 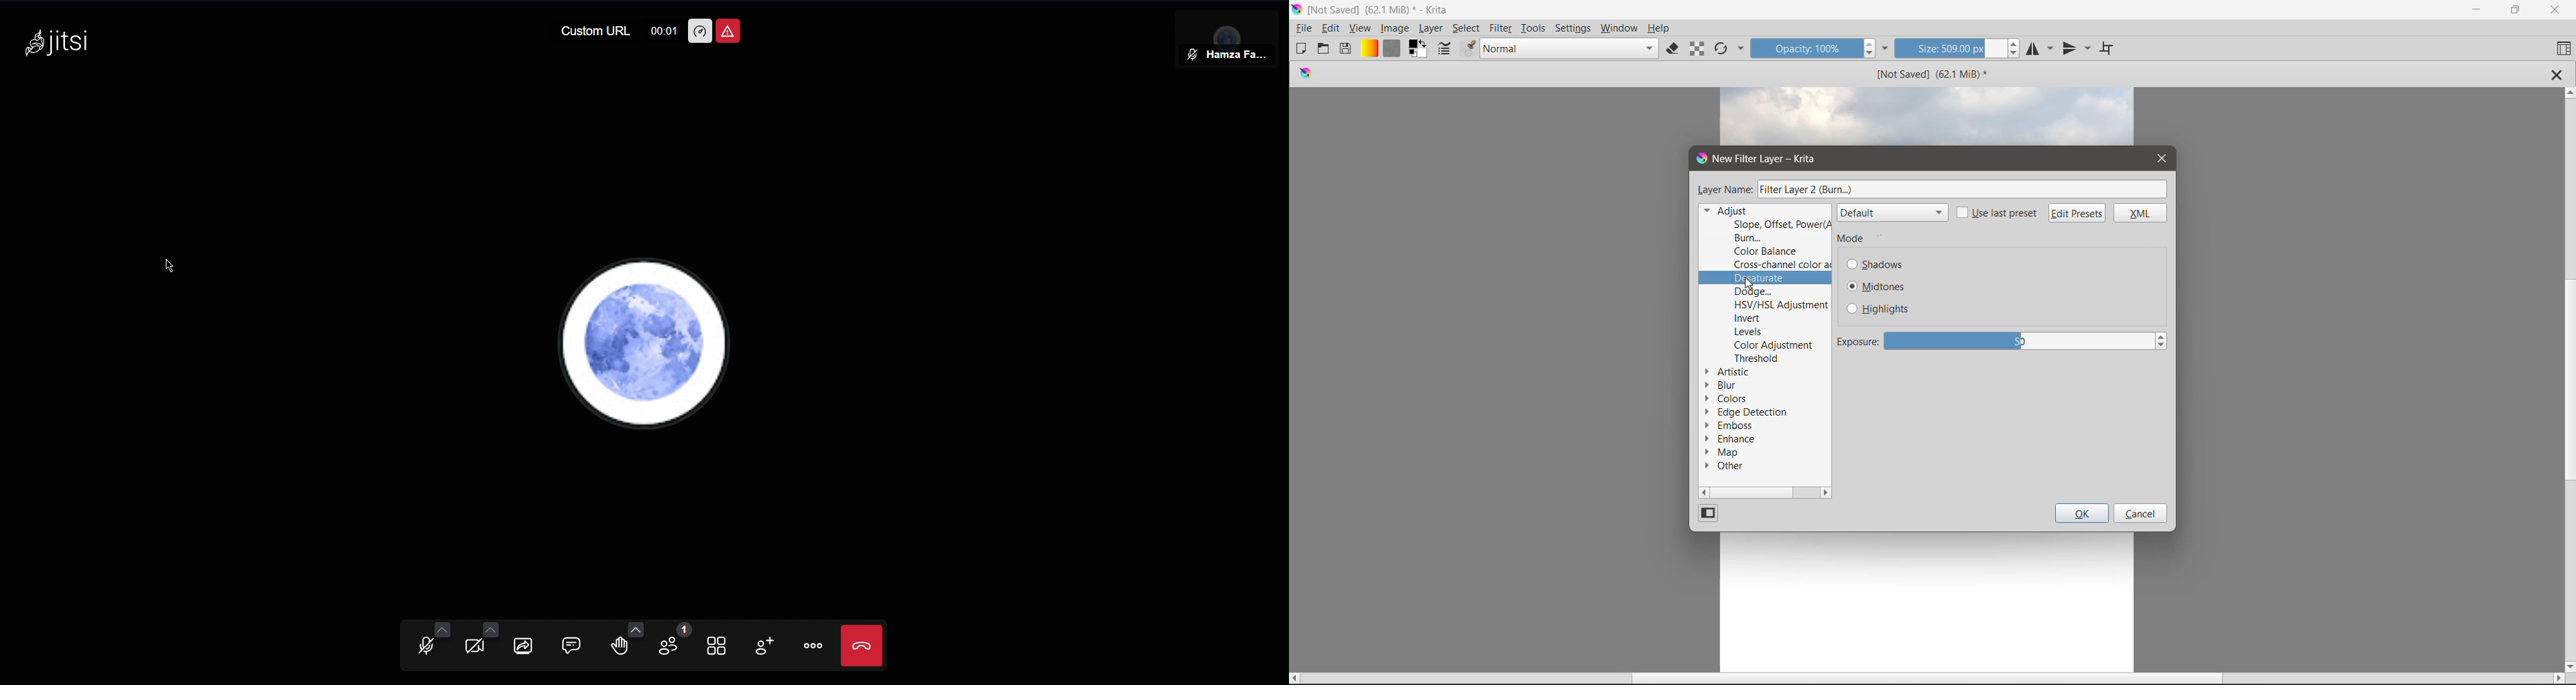 I want to click on More, so click(x=816, y=647).